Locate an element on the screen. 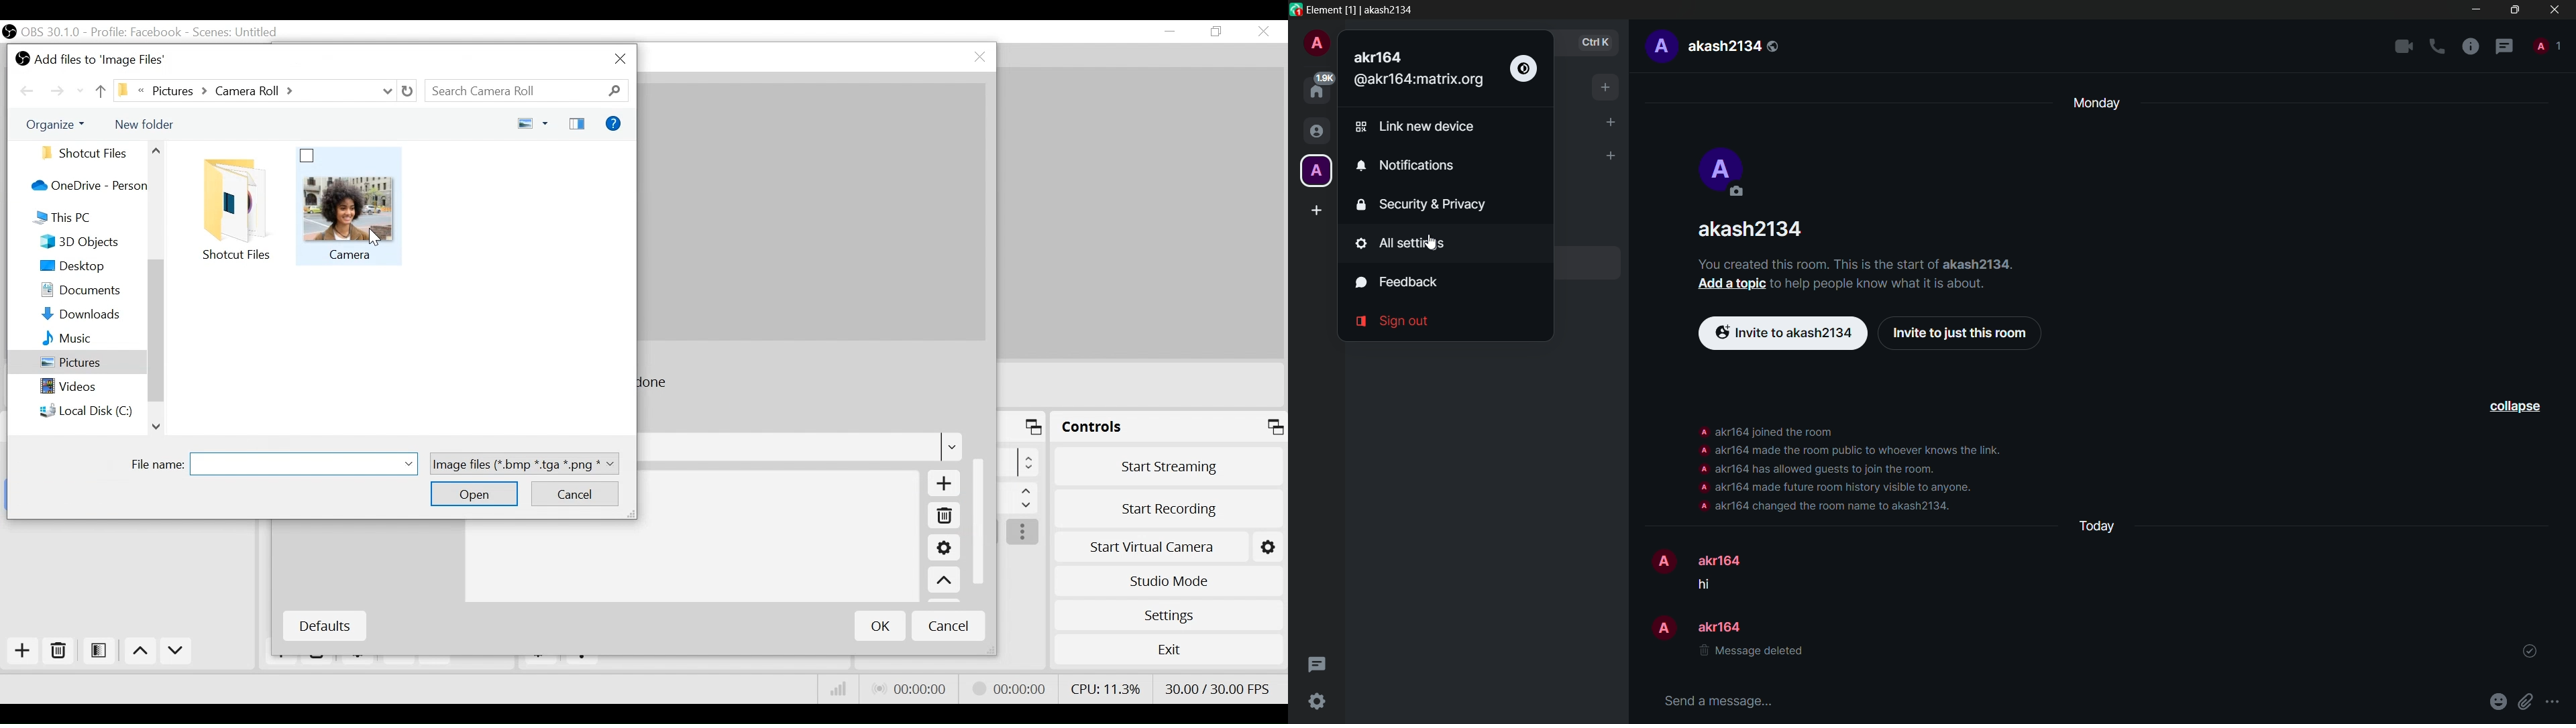 This screenshot has width=2576, height=728. image files (*.bmp*.tga*.png is located at coordinates (529, 462).